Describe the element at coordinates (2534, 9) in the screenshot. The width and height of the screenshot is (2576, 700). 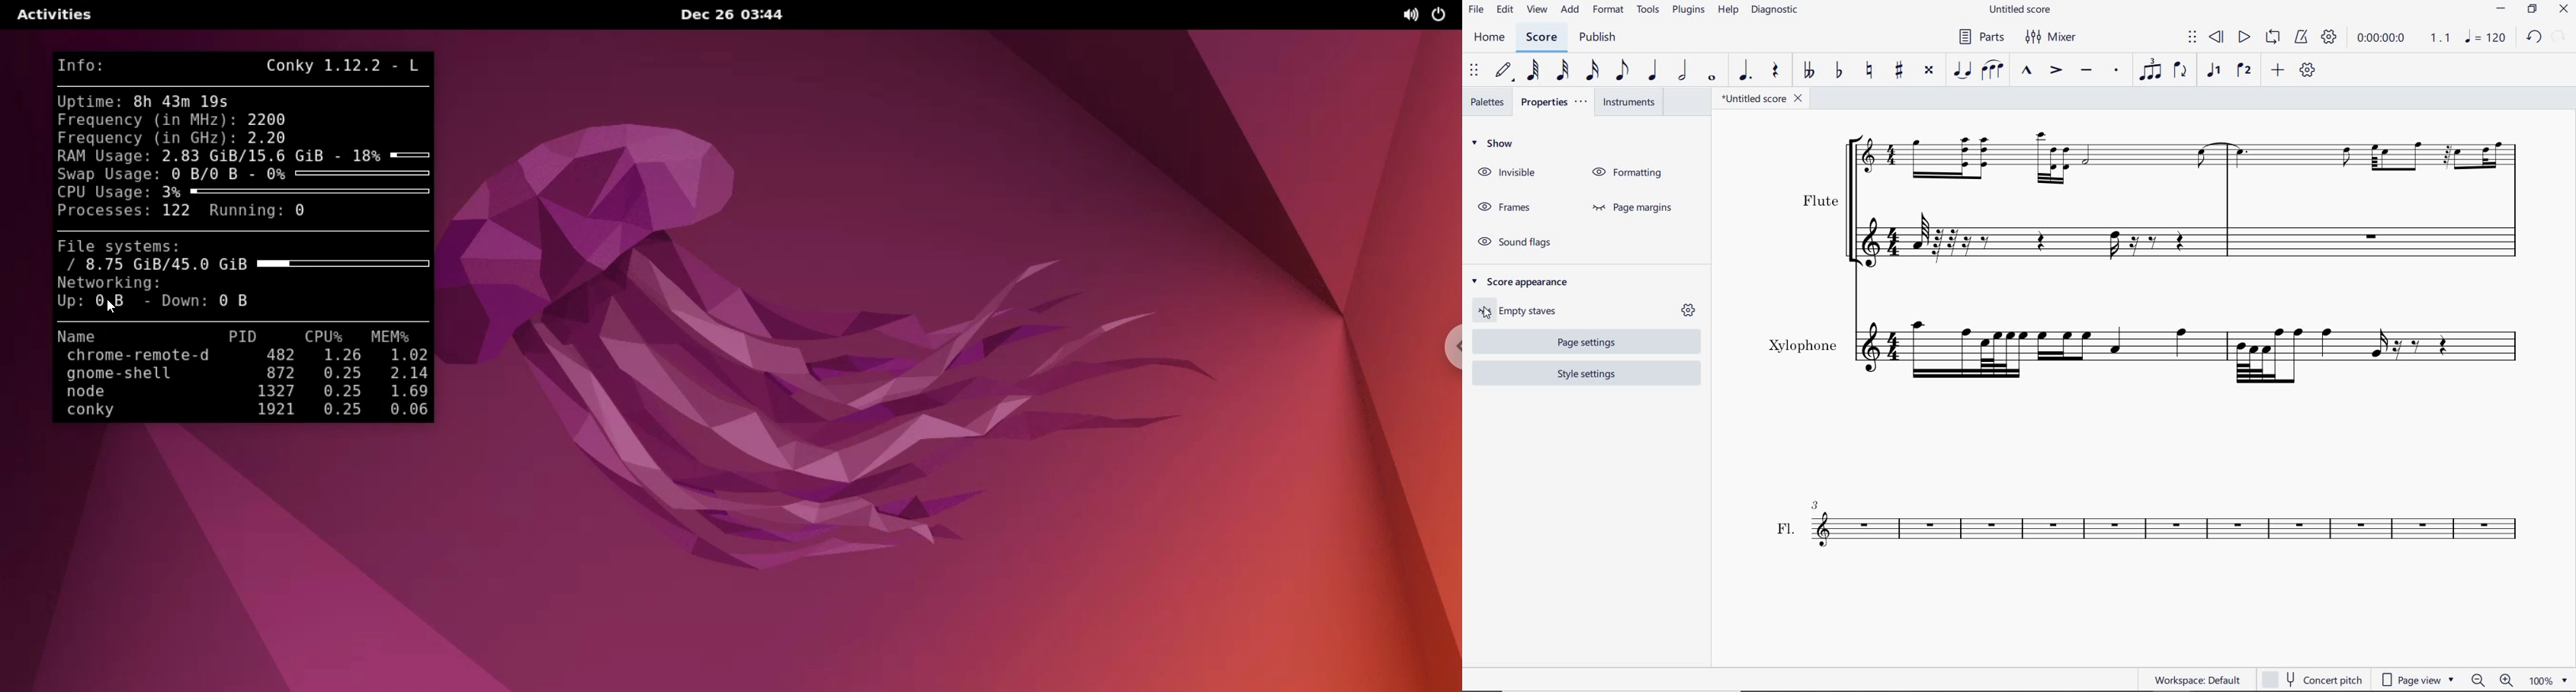
I see `RESTORE DOWN` at that location.